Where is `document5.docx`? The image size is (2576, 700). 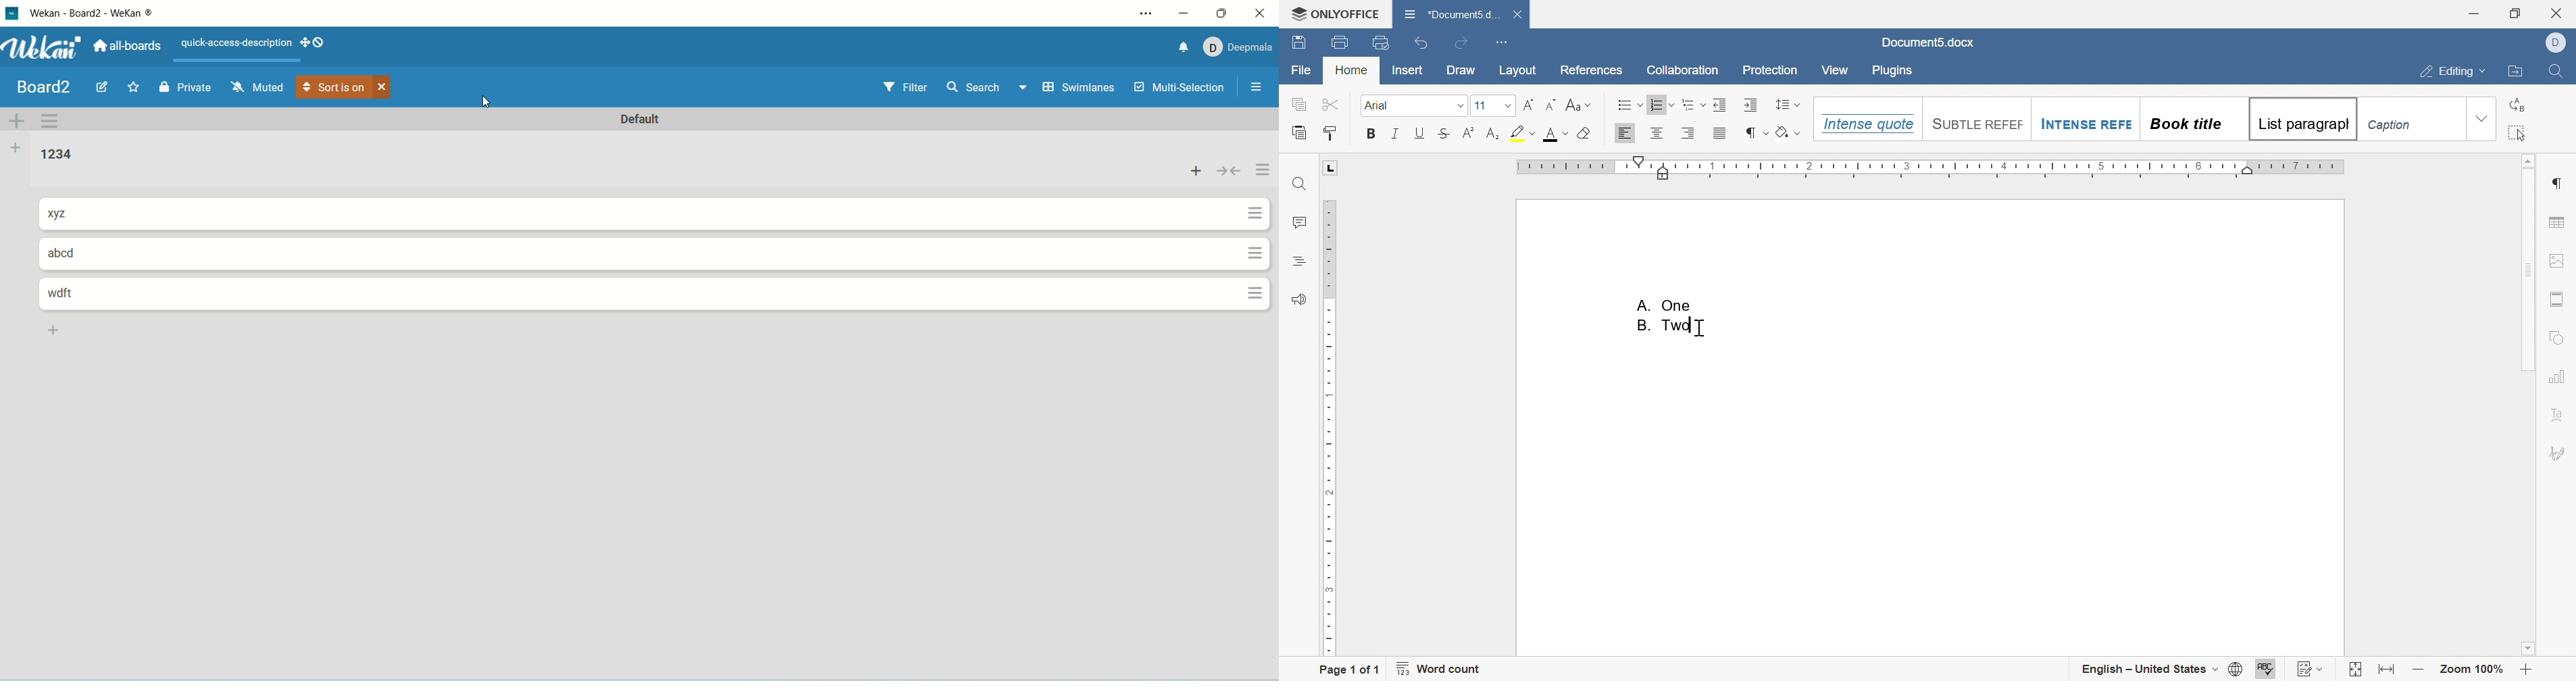 document5.docx is located at coordinates (1931, 45).